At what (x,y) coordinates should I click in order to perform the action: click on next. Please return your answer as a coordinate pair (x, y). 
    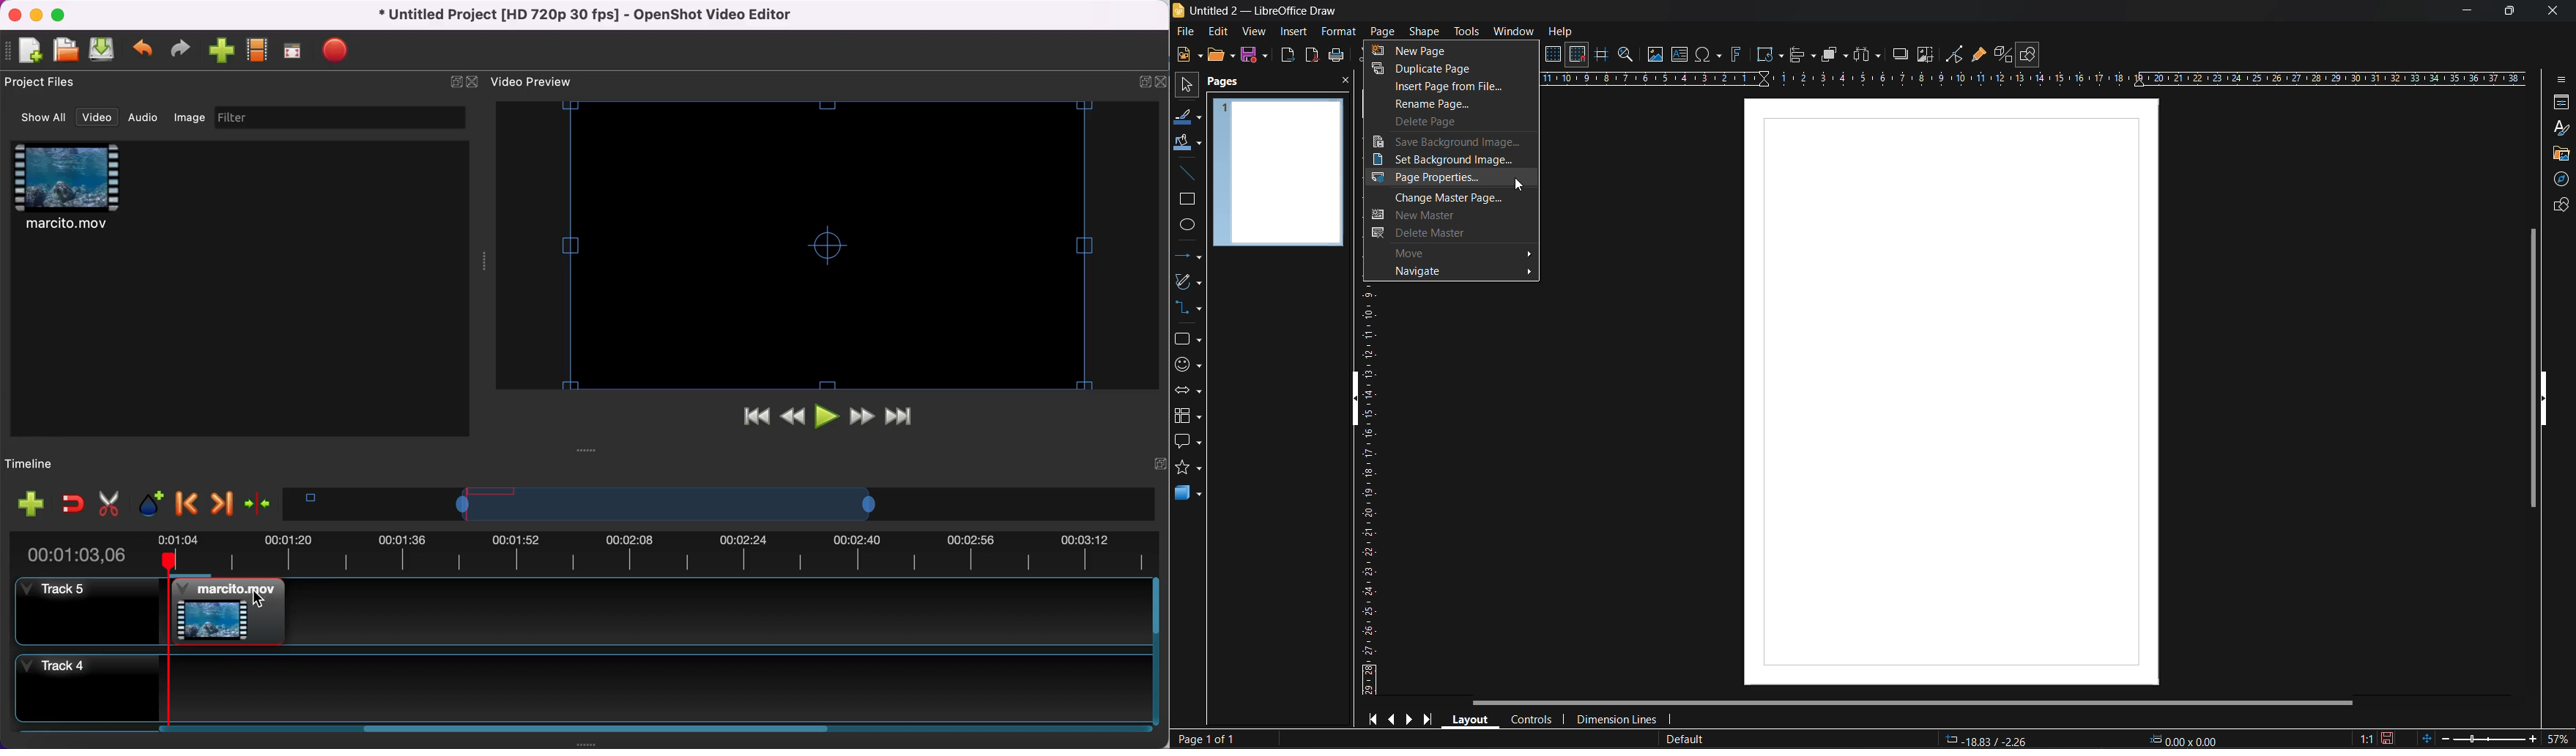
    Looking at the image, I should click on (1411, 719).